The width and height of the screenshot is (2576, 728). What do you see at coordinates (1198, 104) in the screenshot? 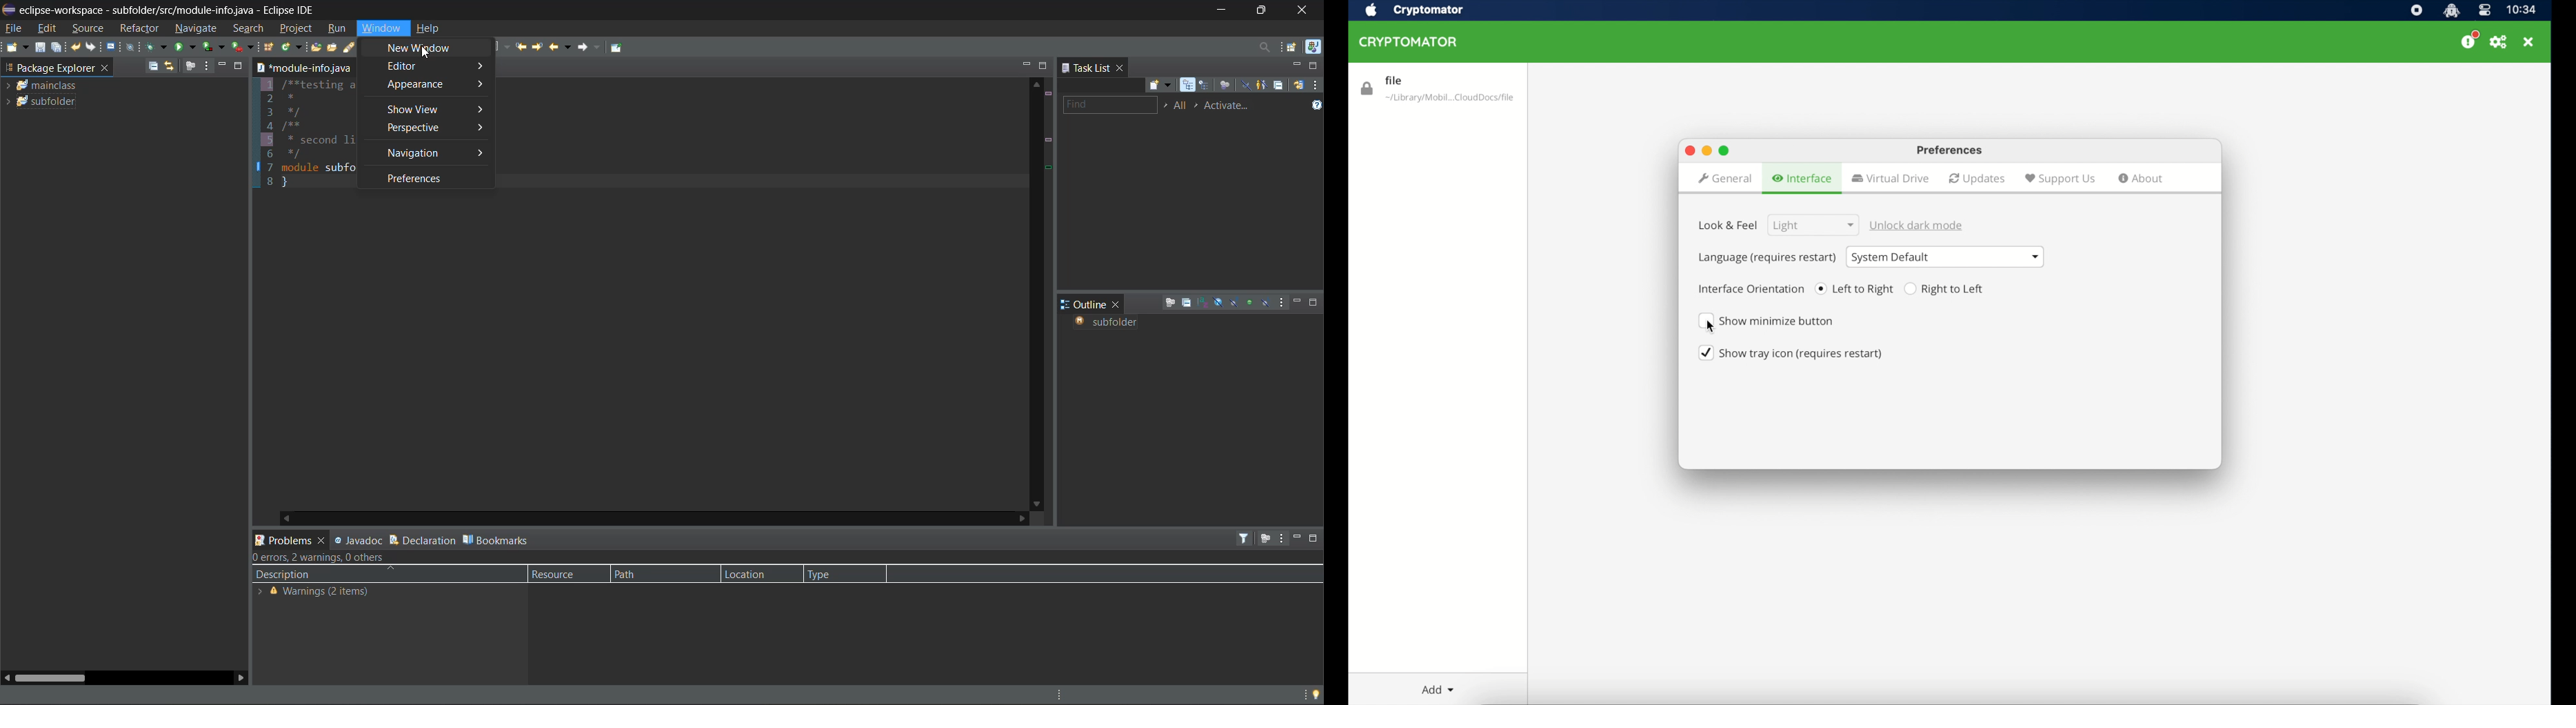
I see `select active task` at bounding box center [1198, 104].